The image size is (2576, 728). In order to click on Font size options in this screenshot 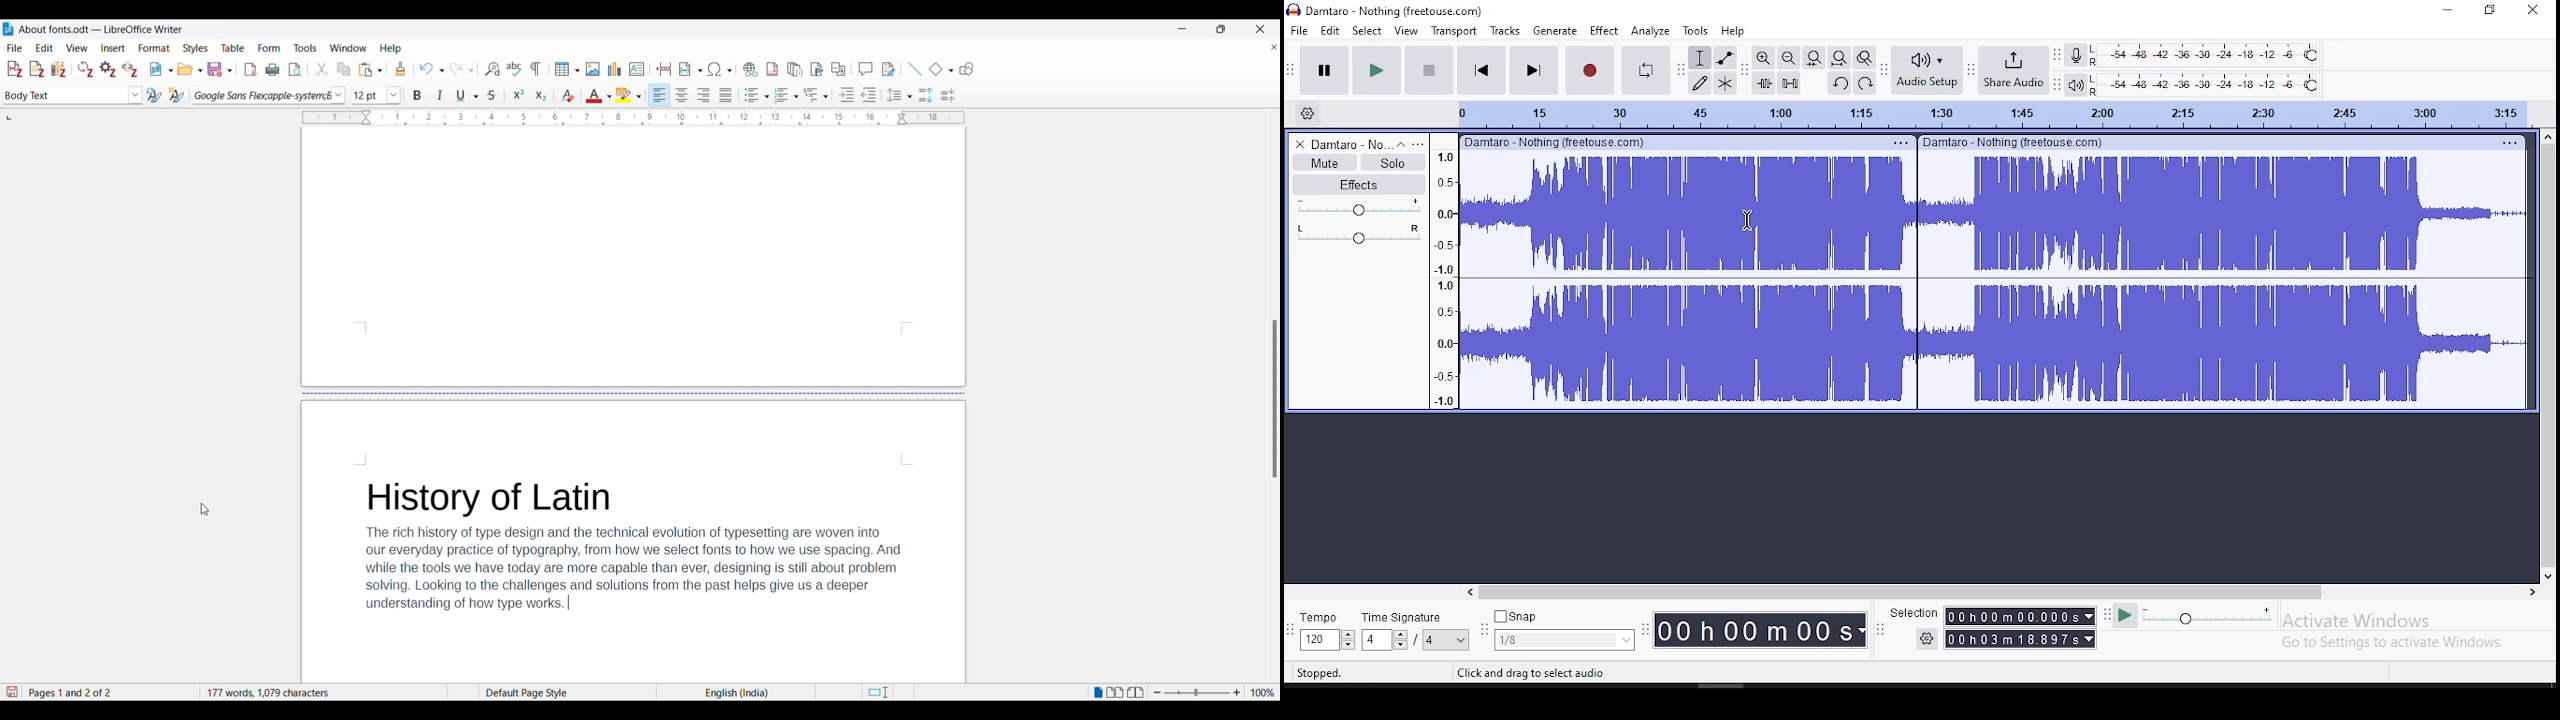, I will do `click(394, 95)`.